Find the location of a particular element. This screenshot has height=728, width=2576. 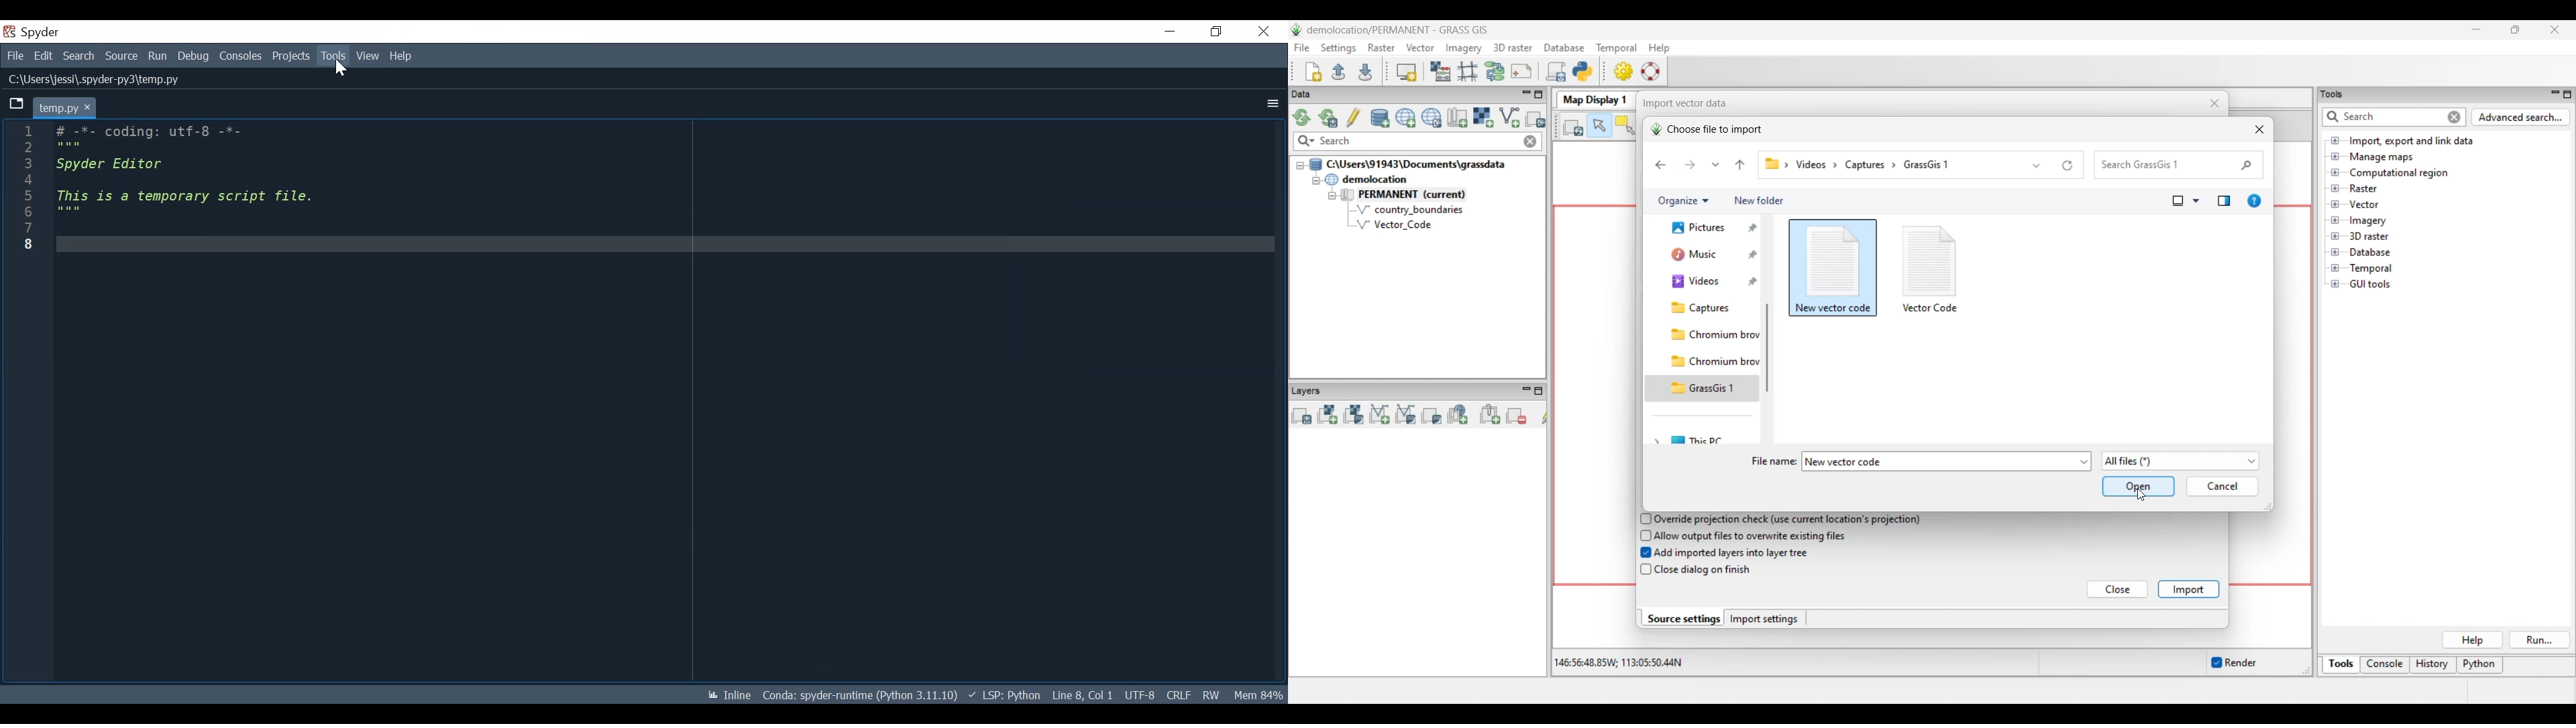

# -*- coding: utf-8 -*- """ Spyder Editor  This is a temporary script file. """ is located at coordinates (664, 402).